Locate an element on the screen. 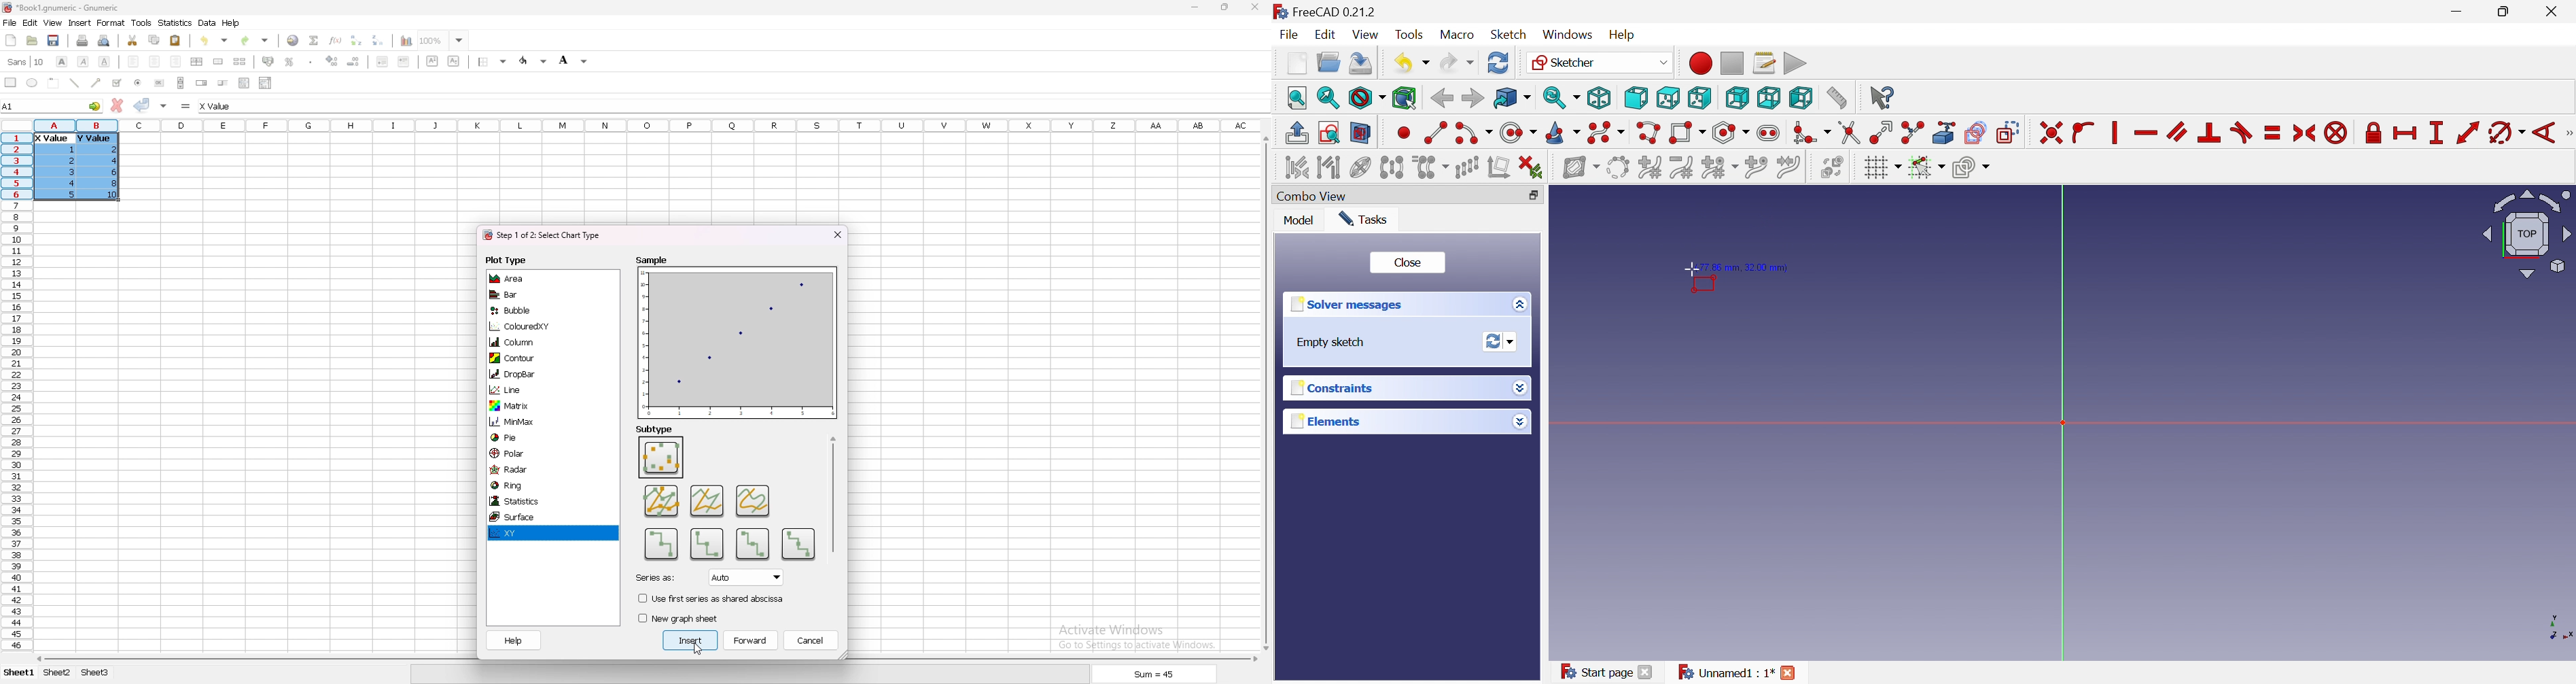 This screenshot has height=700, width=2576. Forces recomputation of active document is located at coordinates (1500, 342).